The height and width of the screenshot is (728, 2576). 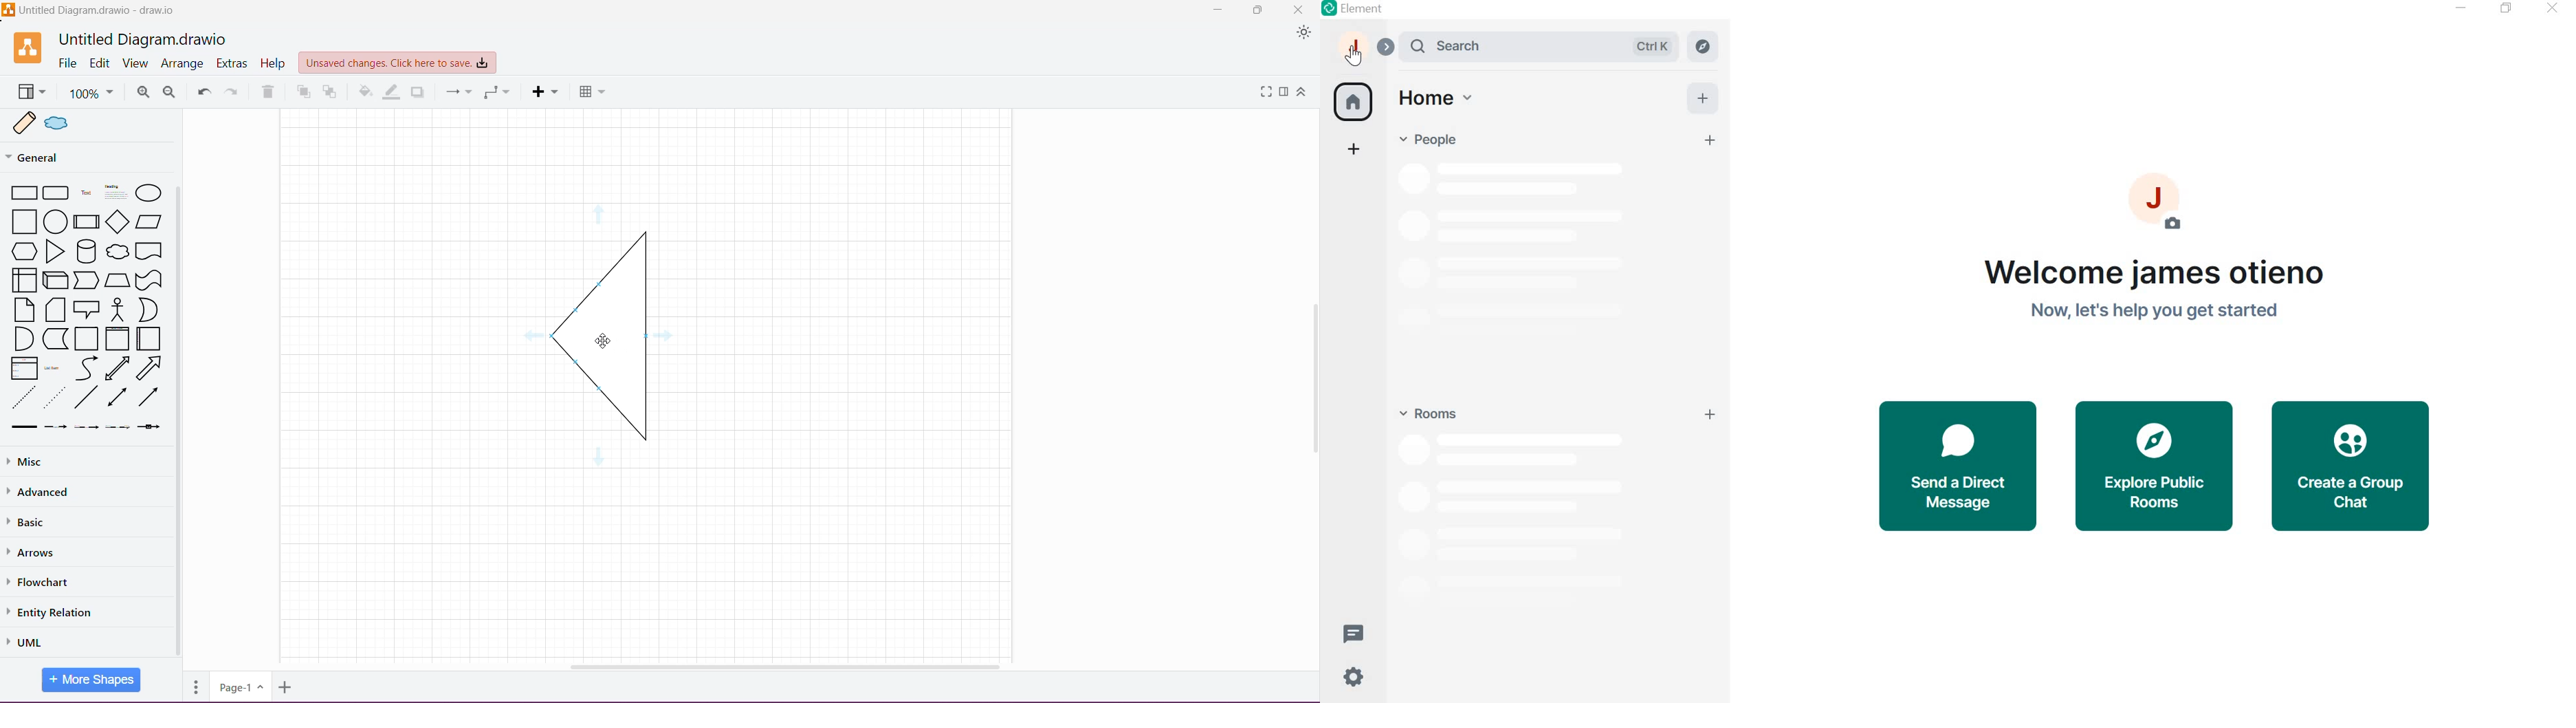 I want to click on Help, so click(x=271, y=63).